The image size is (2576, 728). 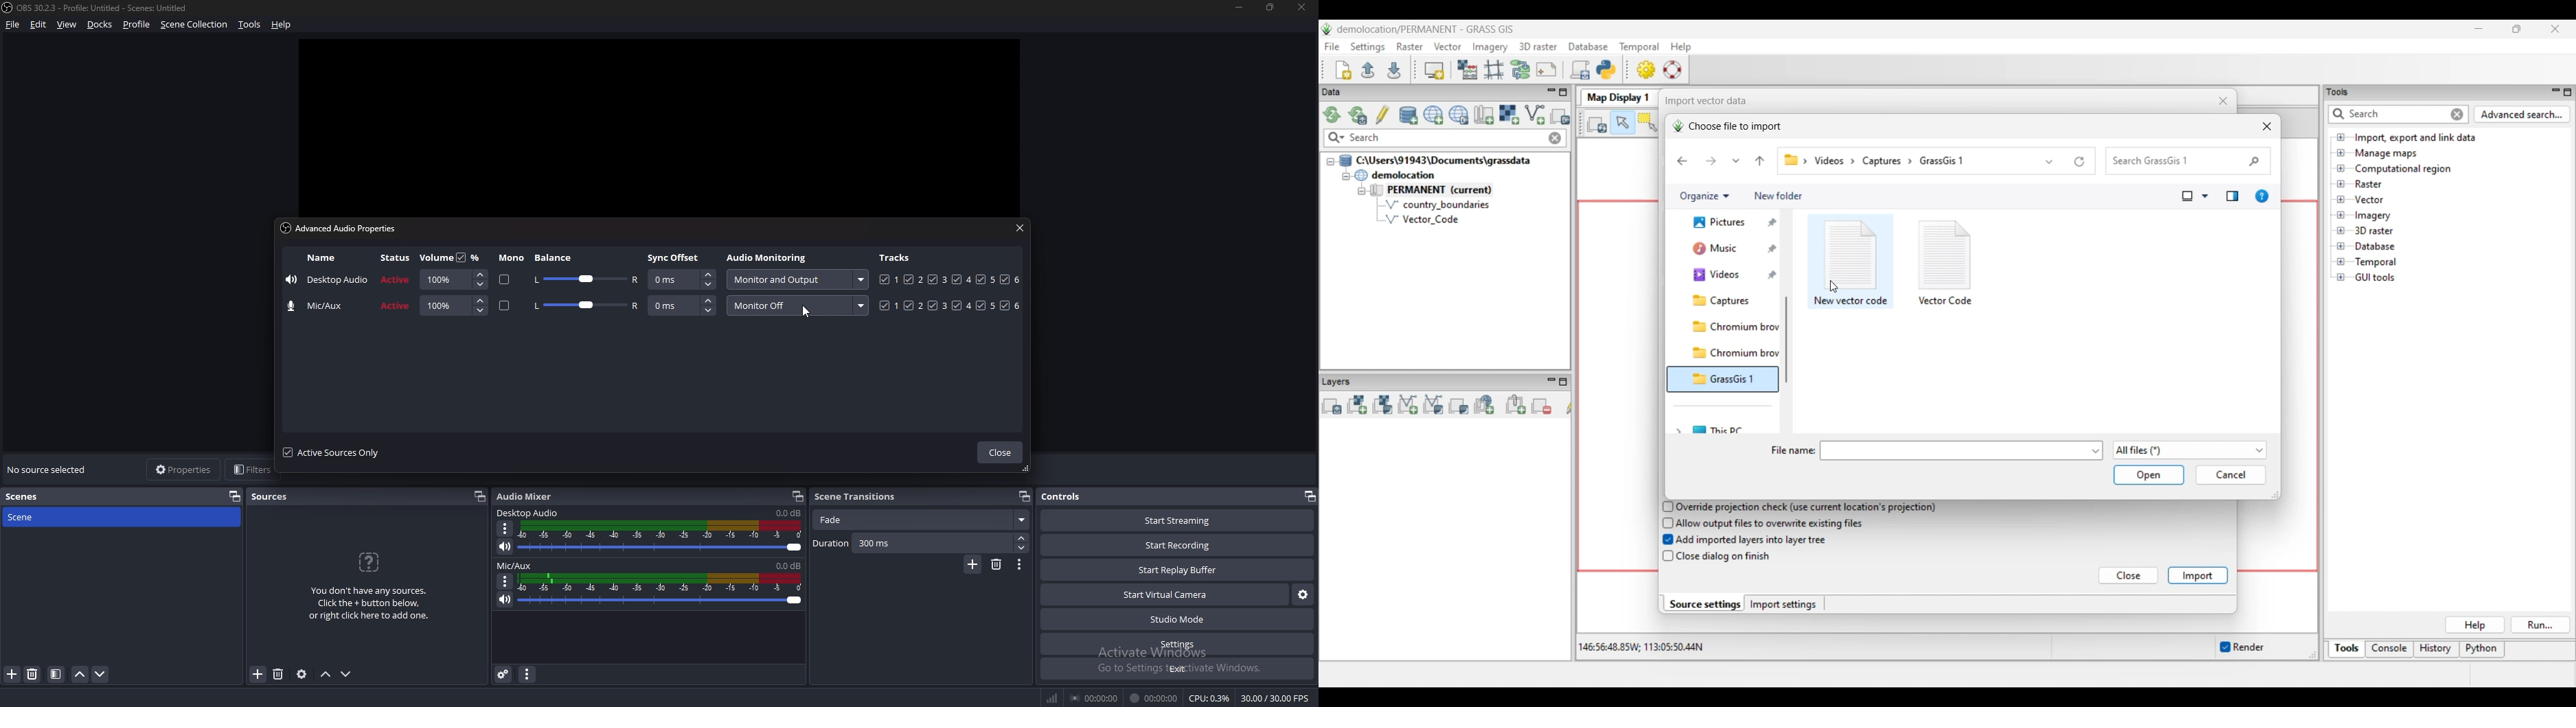 I want to click on scene transitions, so click(x=857, y=496).